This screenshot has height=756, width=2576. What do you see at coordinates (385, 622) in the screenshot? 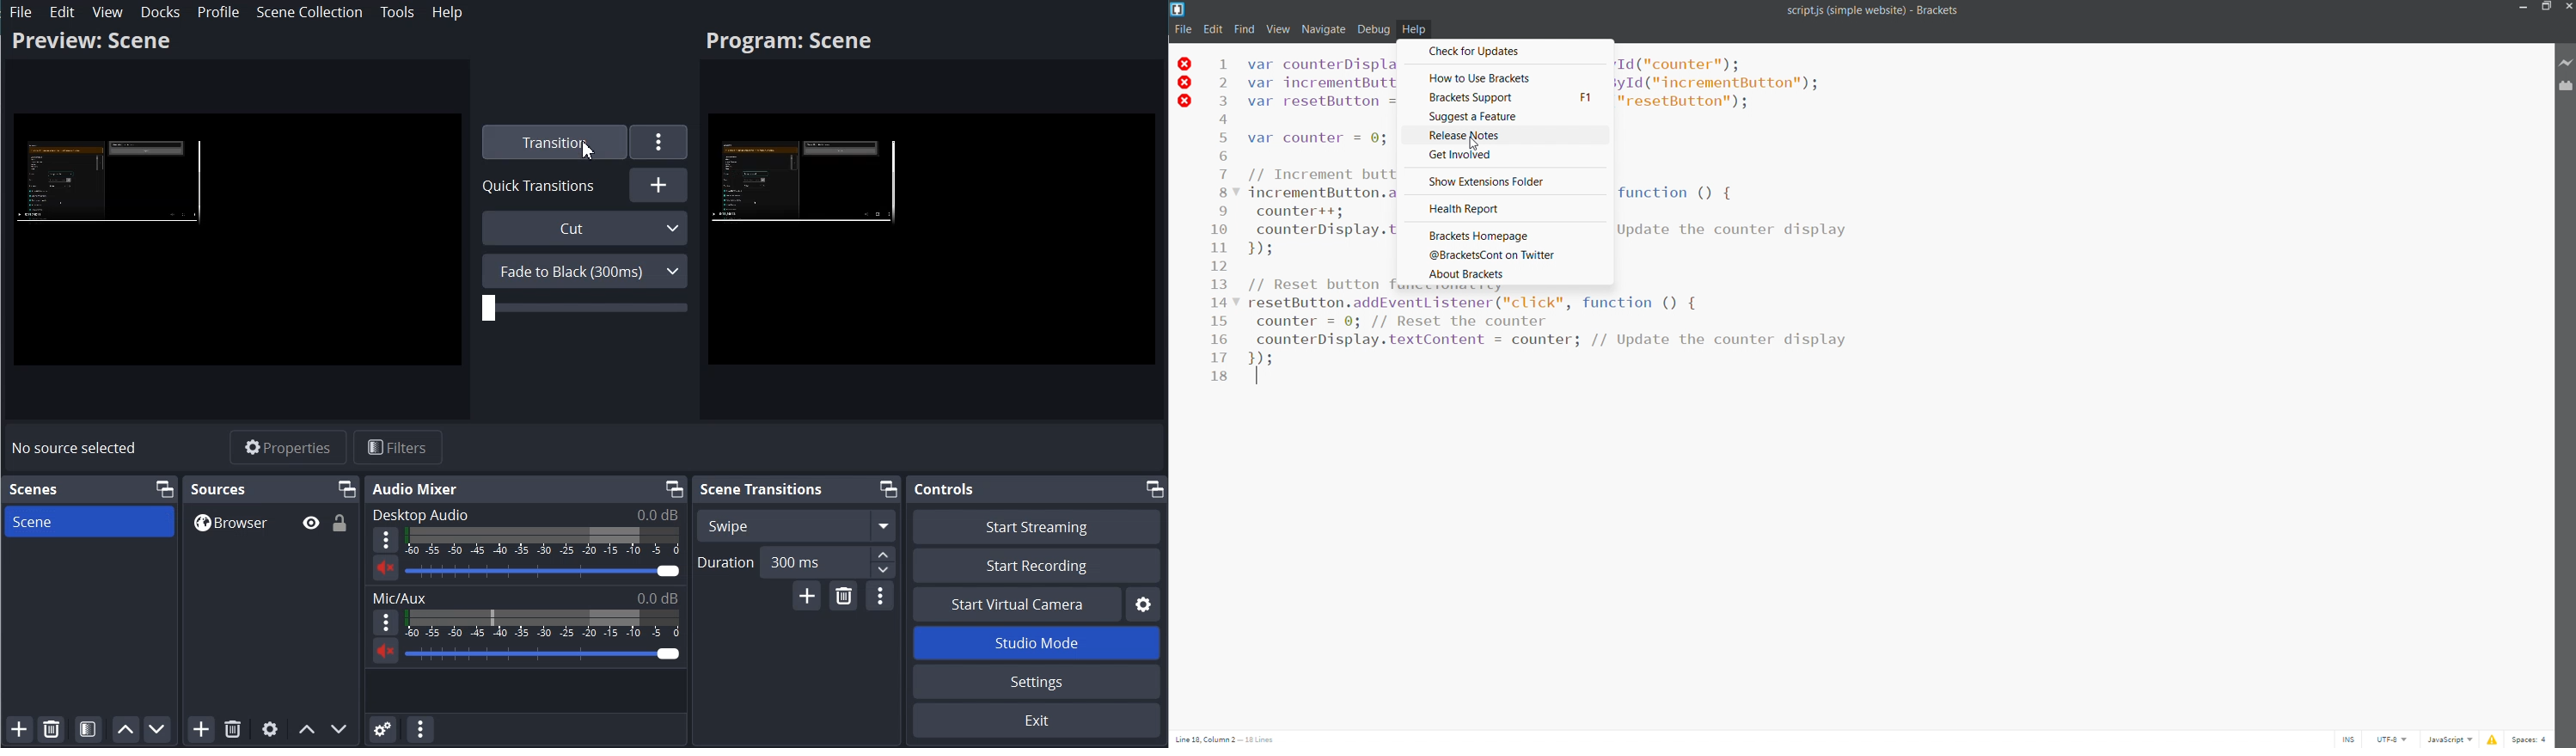
I see `More` at bounding box center [385, 622].